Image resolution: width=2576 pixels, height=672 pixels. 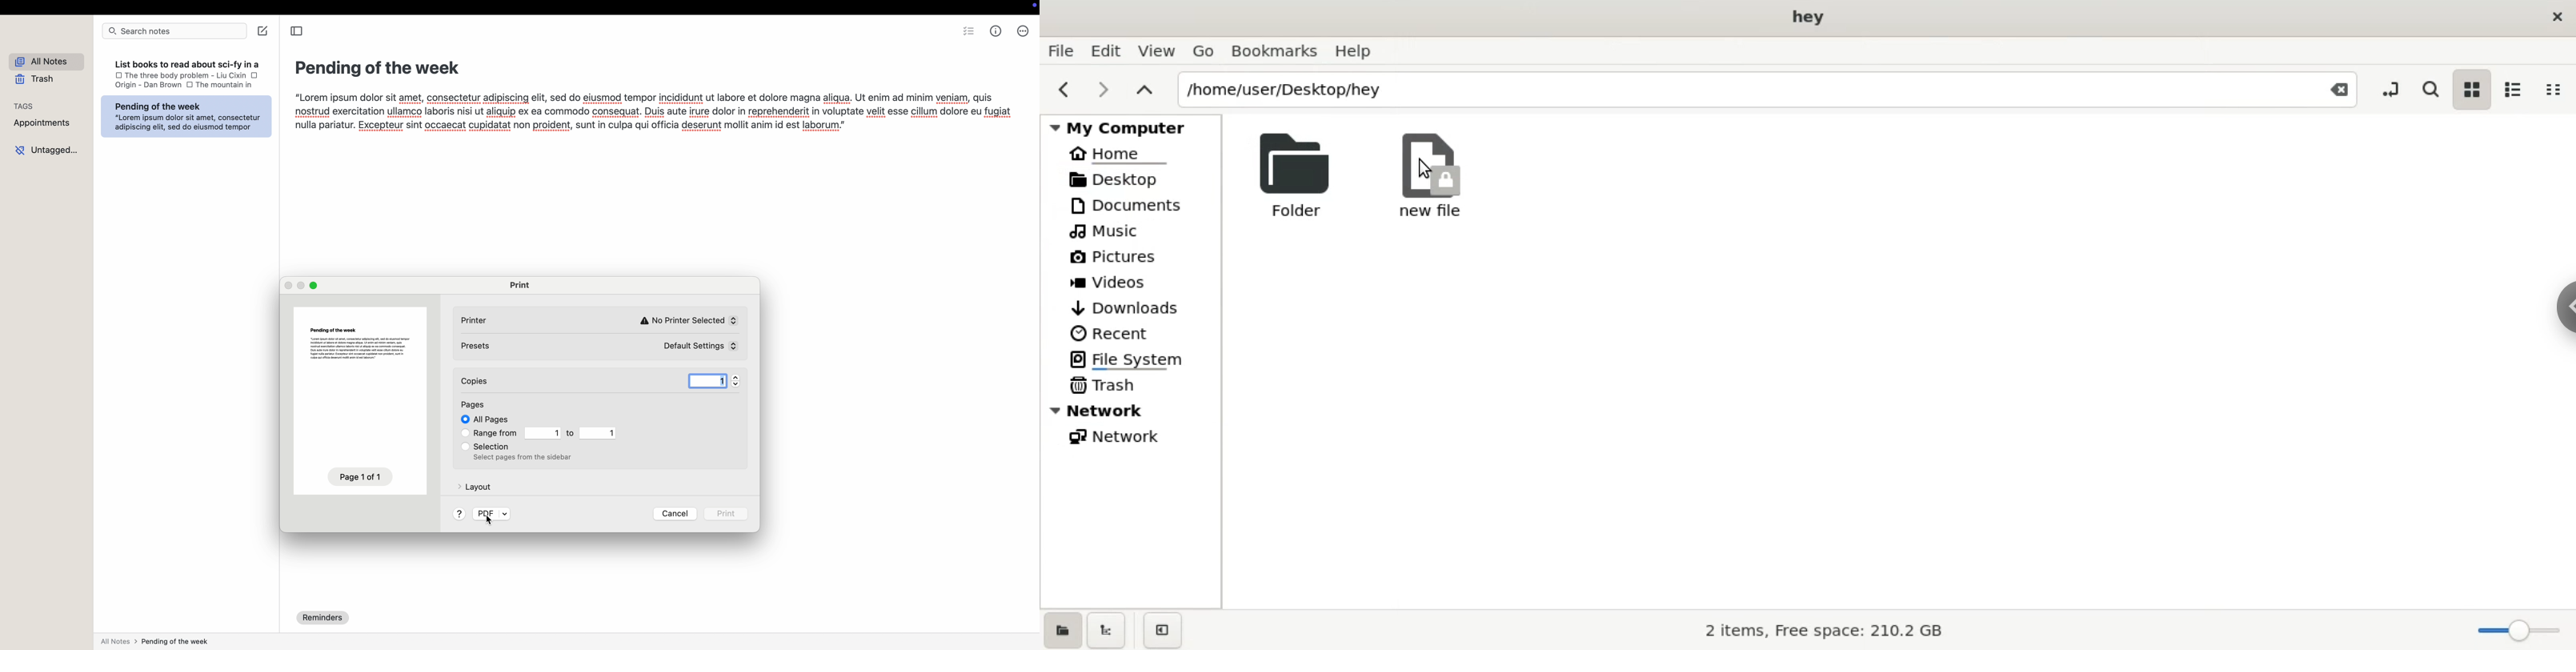 I want to click on more options, so click(x=1023, y=32).